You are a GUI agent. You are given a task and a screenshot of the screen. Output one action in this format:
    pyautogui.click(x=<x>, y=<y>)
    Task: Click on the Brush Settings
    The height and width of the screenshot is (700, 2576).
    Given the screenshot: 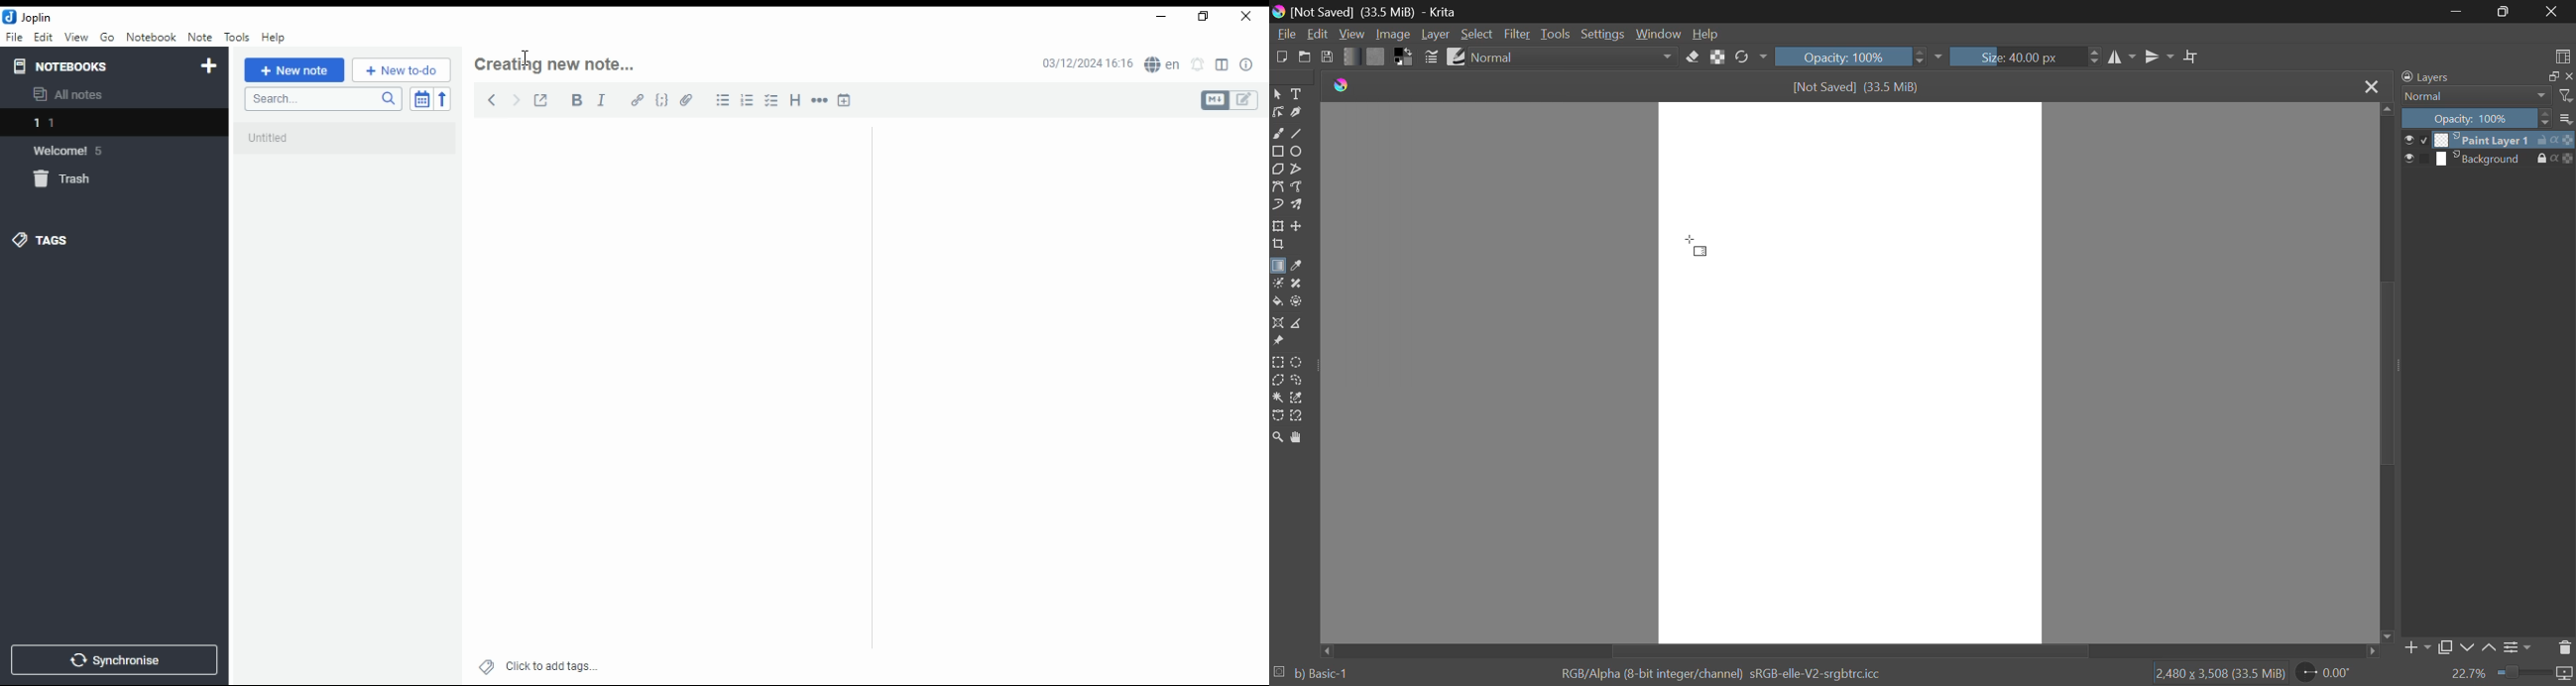 What is the action you would take?
    pyautogui.click(x=1431, y=56)
    